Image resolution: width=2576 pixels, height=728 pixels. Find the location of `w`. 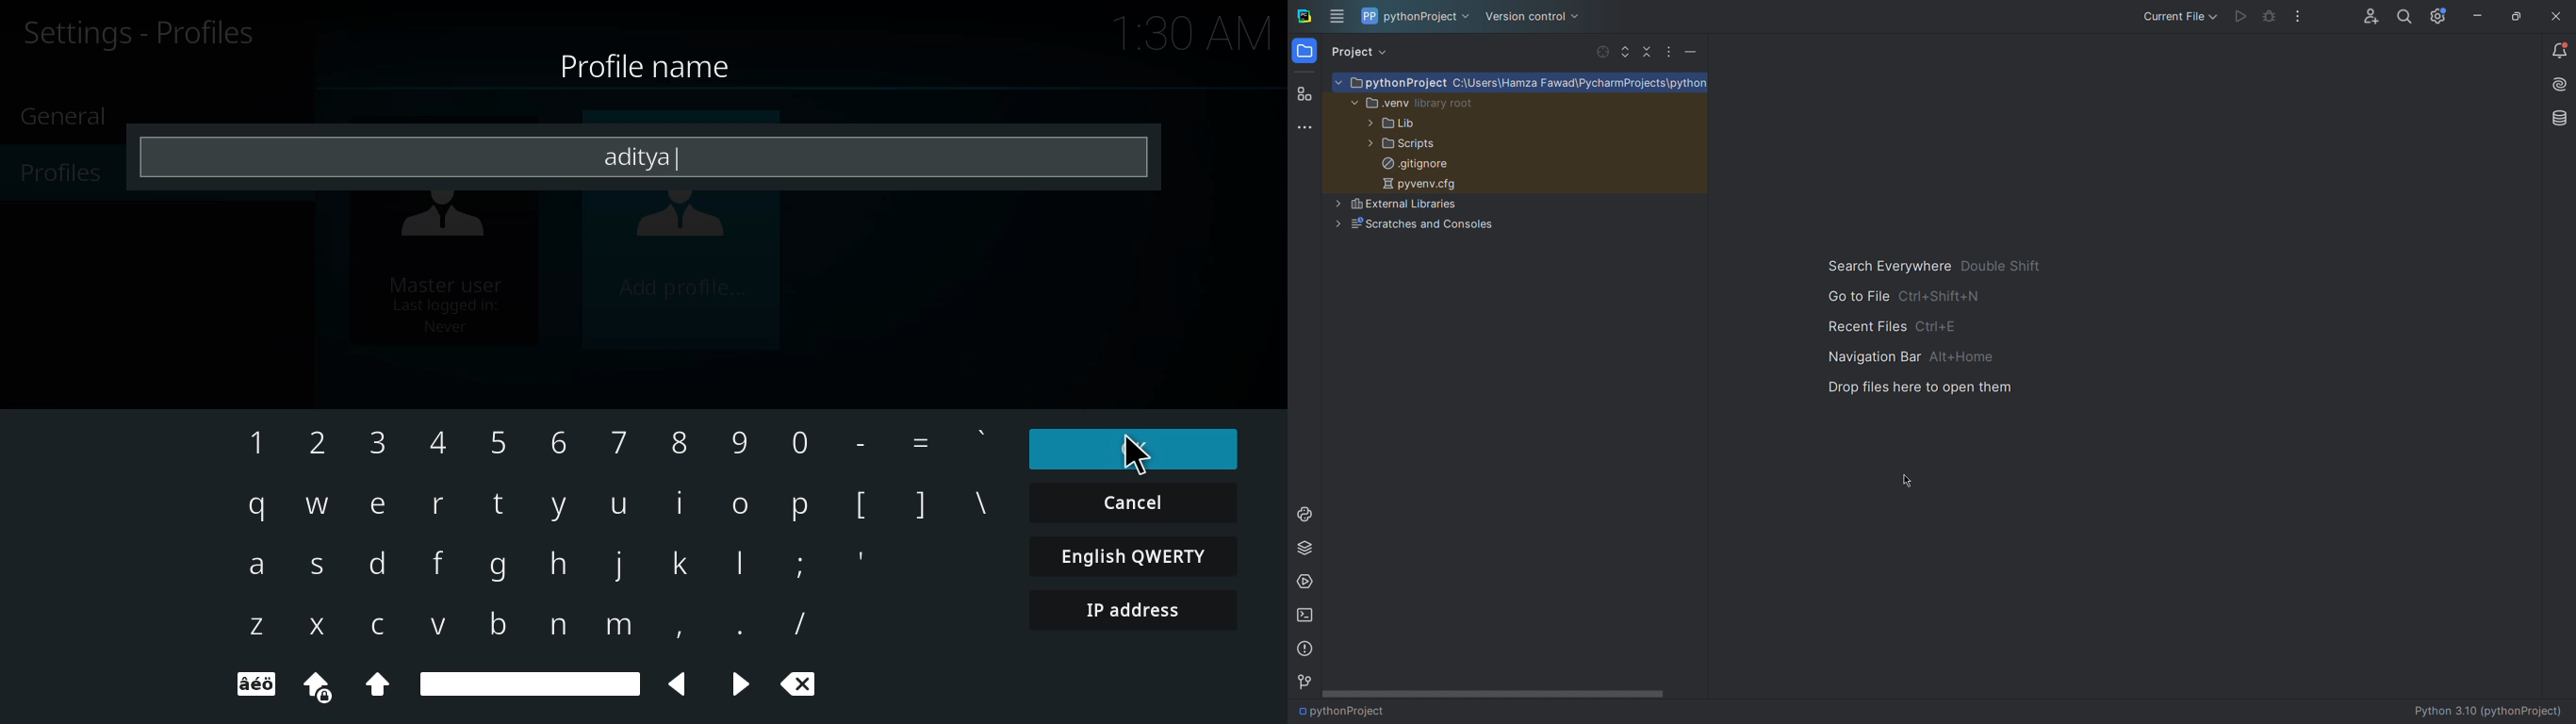

w is located at coordinates (313, 502).